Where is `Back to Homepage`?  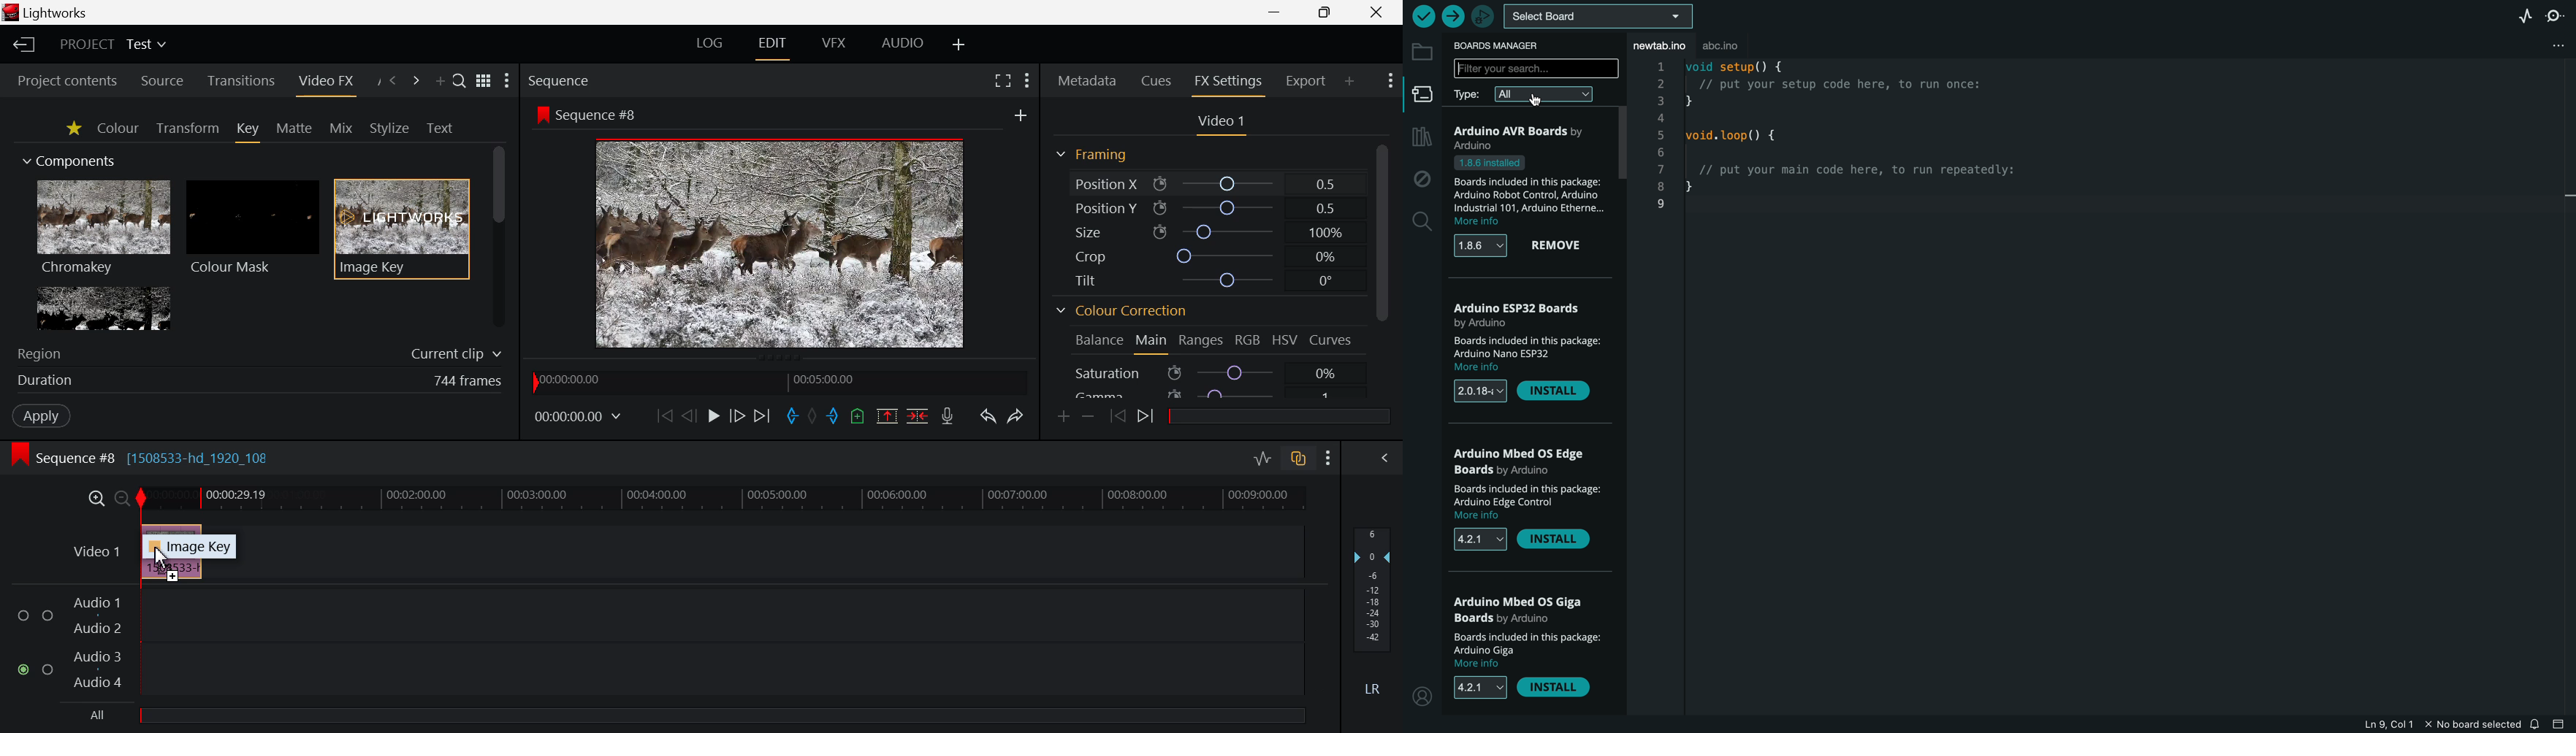
Back to Homepage is located at coordinates (20, 44).